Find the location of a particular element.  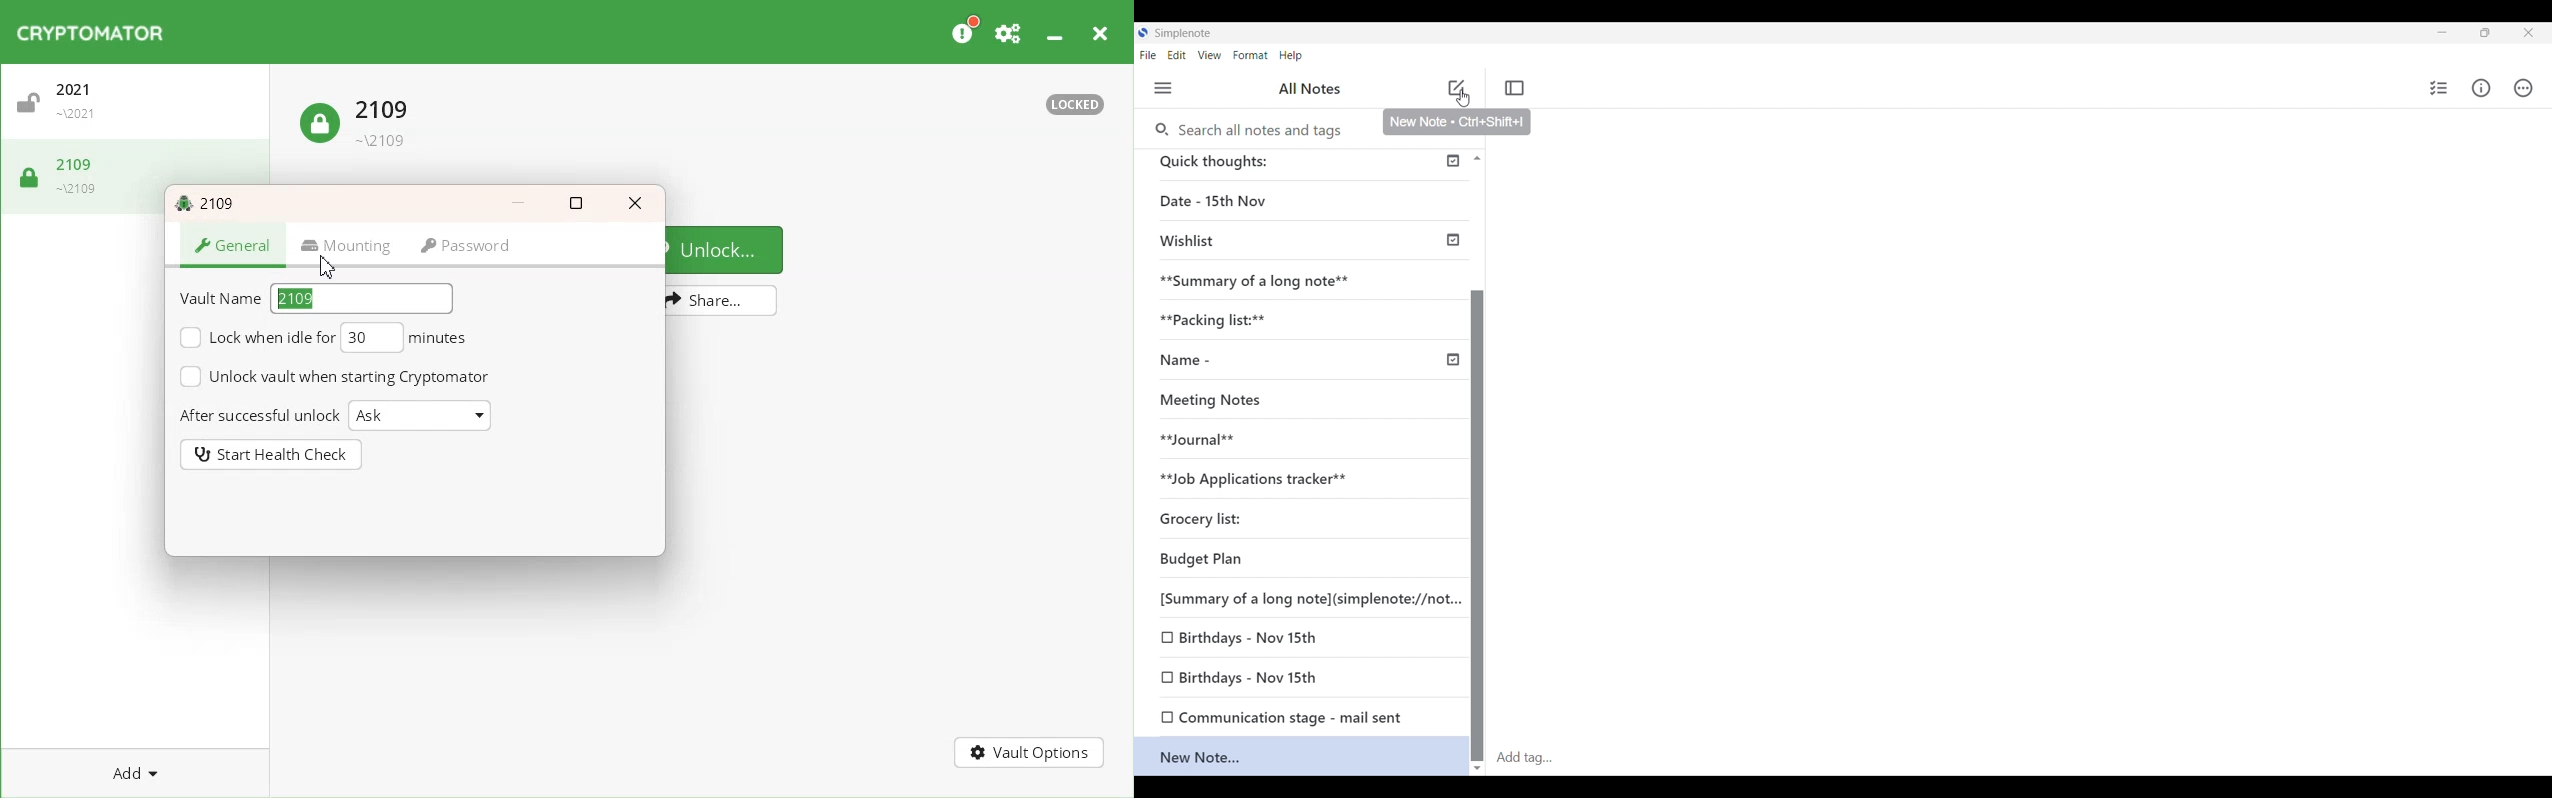

Please Consider donating is located at coordinates (965, 31).